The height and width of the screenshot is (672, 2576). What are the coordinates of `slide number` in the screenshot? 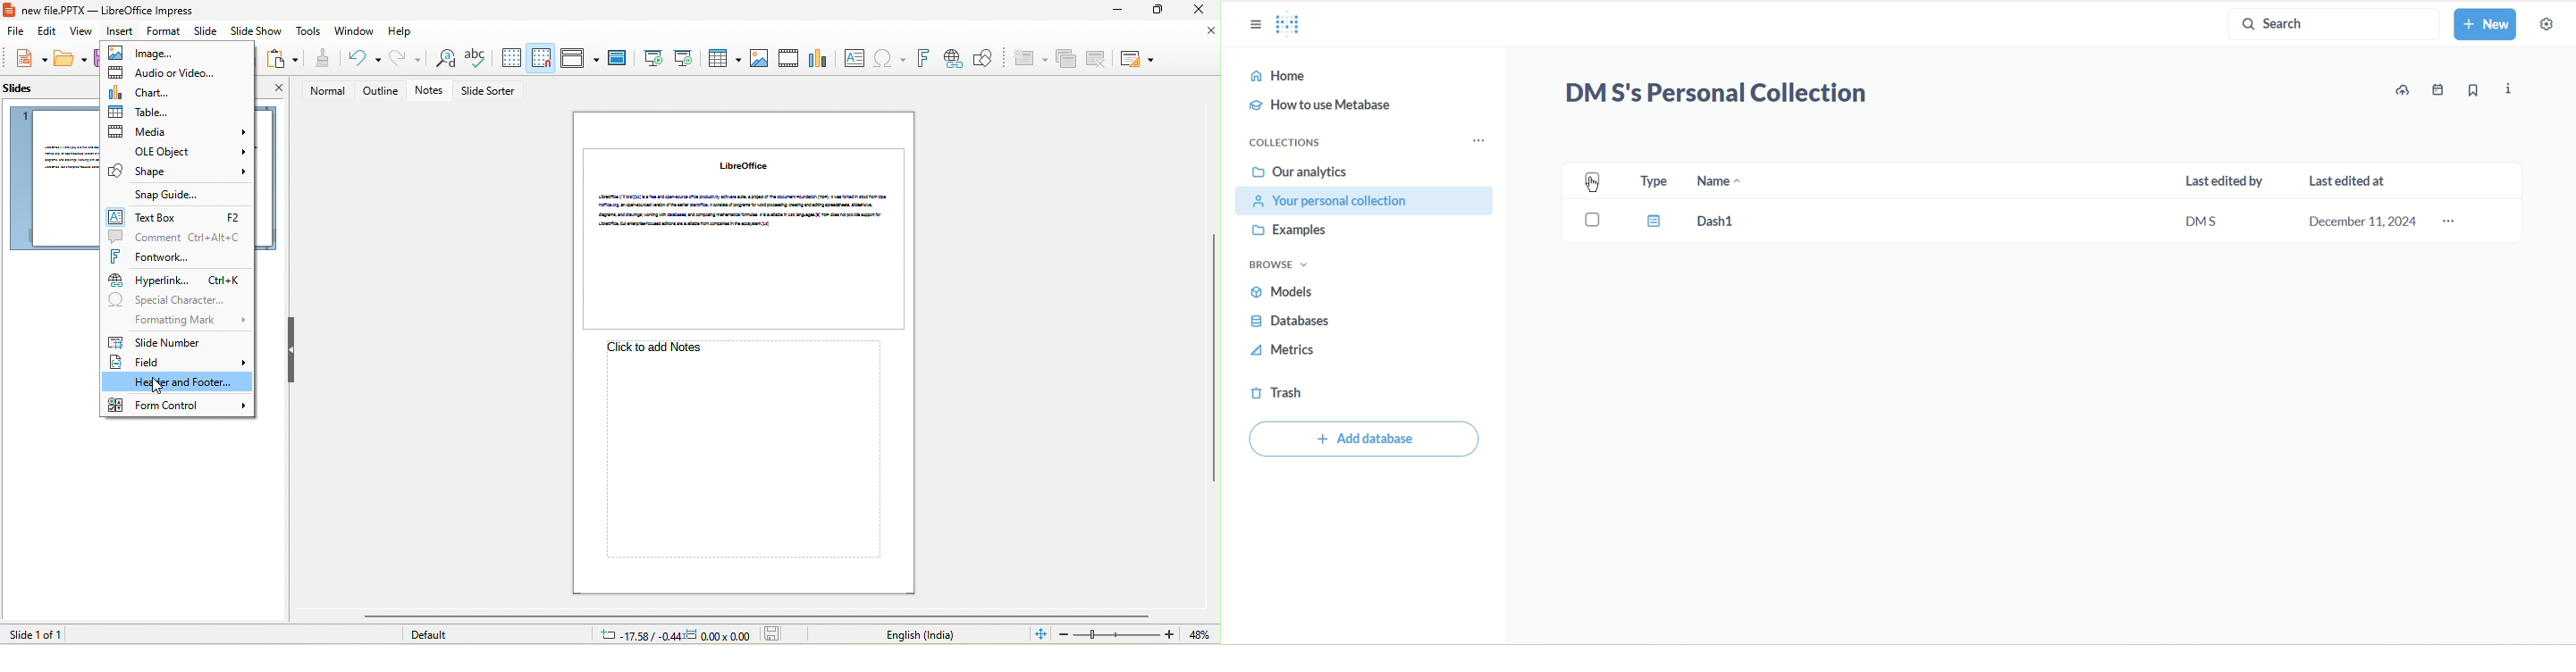 It's located at (158, 341).